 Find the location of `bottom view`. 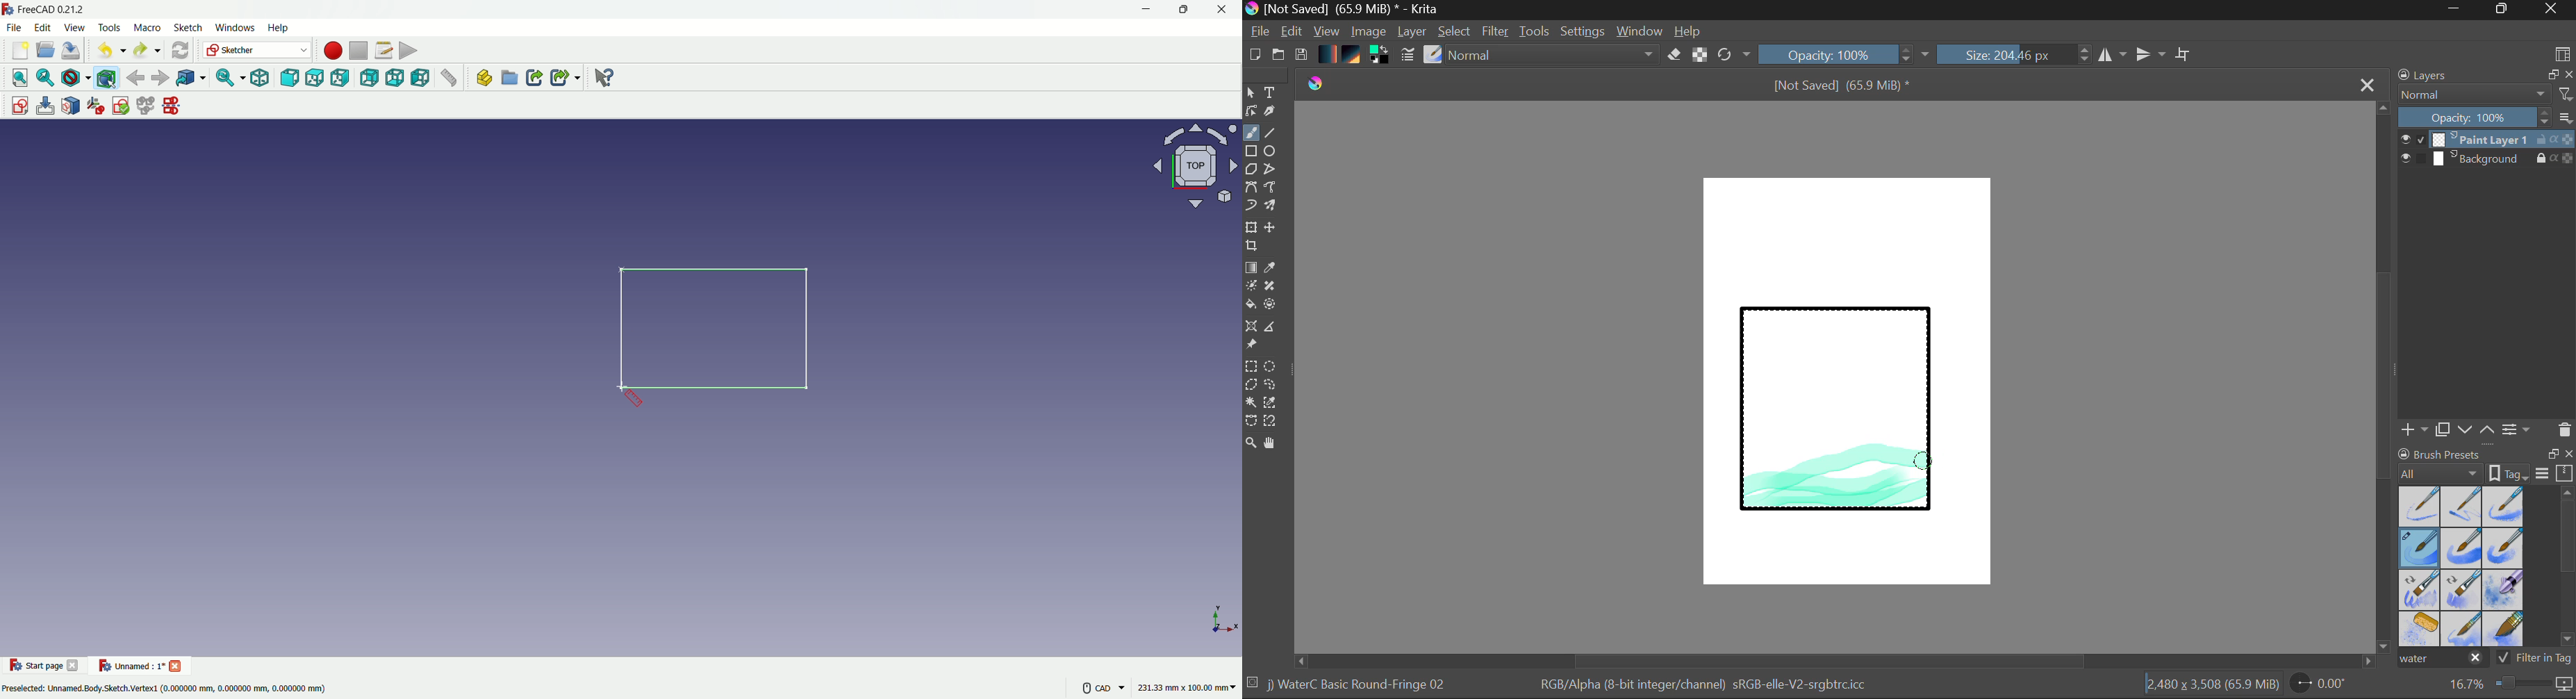

bottom view is located at coordinates (395, 79).